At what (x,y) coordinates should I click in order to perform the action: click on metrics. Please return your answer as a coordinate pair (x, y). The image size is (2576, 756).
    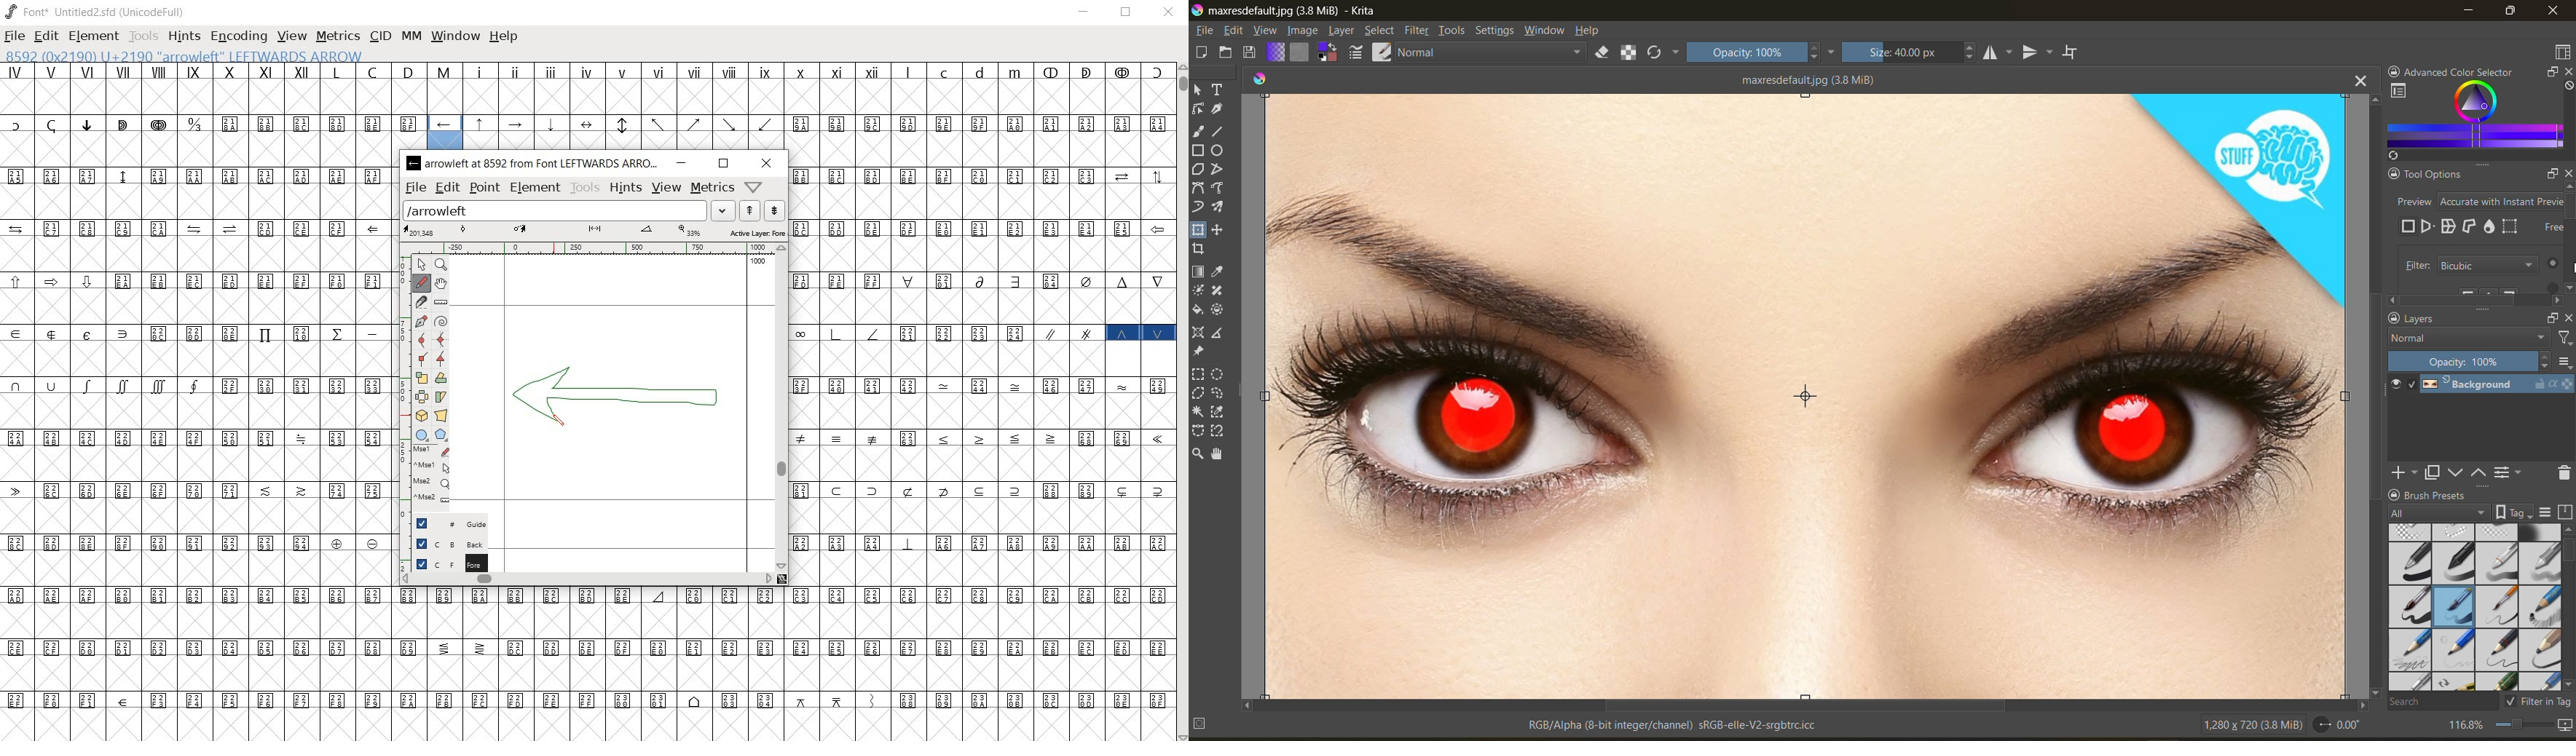
    Looking at the image, I should click on (711, 187).